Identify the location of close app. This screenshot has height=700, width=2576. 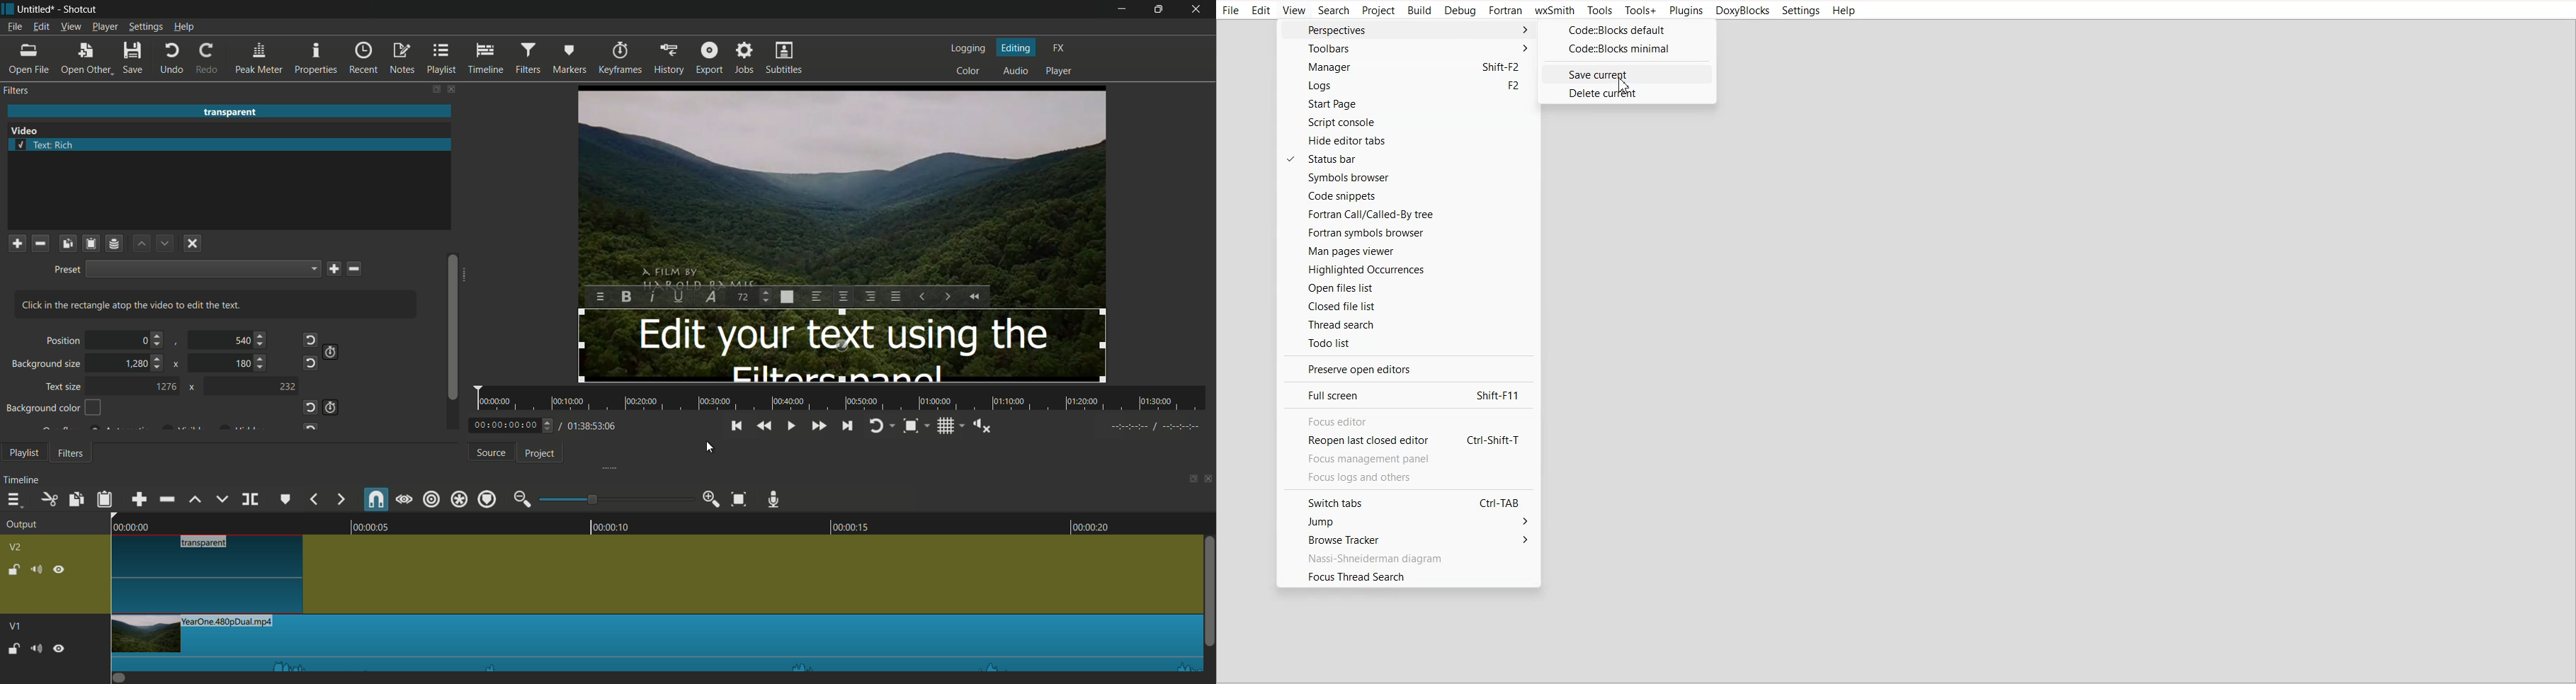
(1198, 10).